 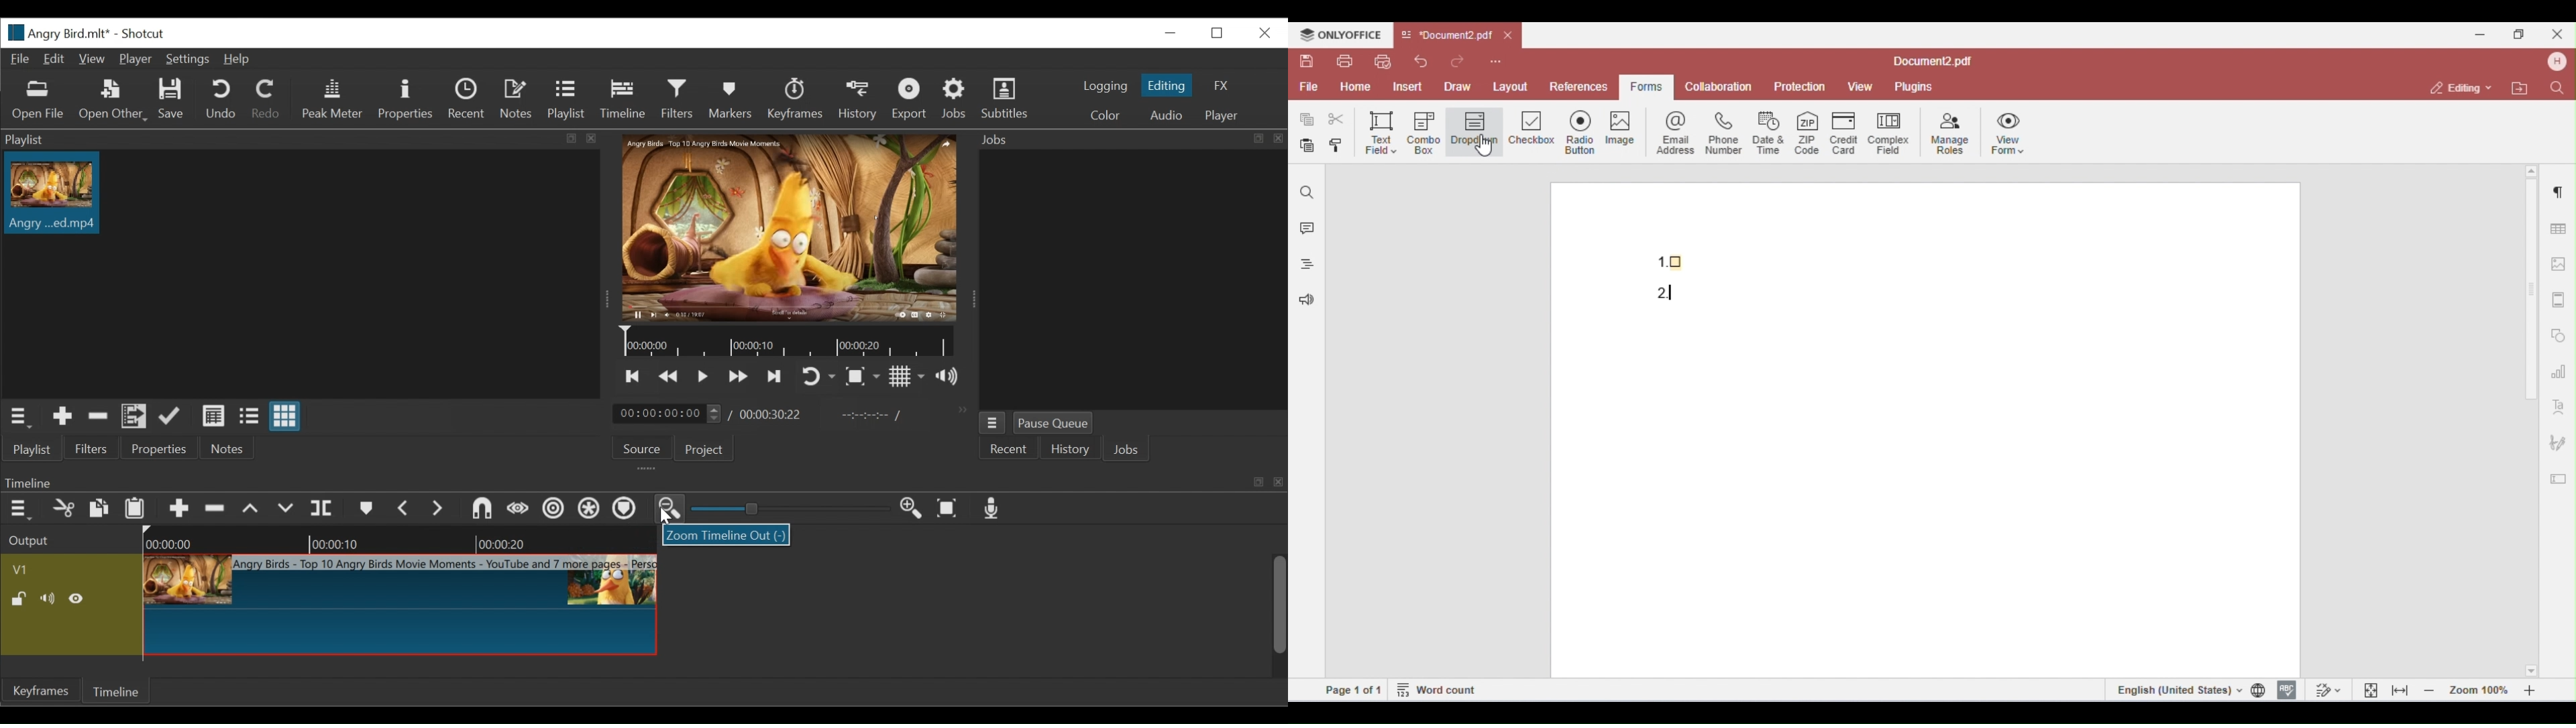 What do you see at coordinates (285, 417) in the screenshot?
I see `View as icons` at bounding box center [285, 417].